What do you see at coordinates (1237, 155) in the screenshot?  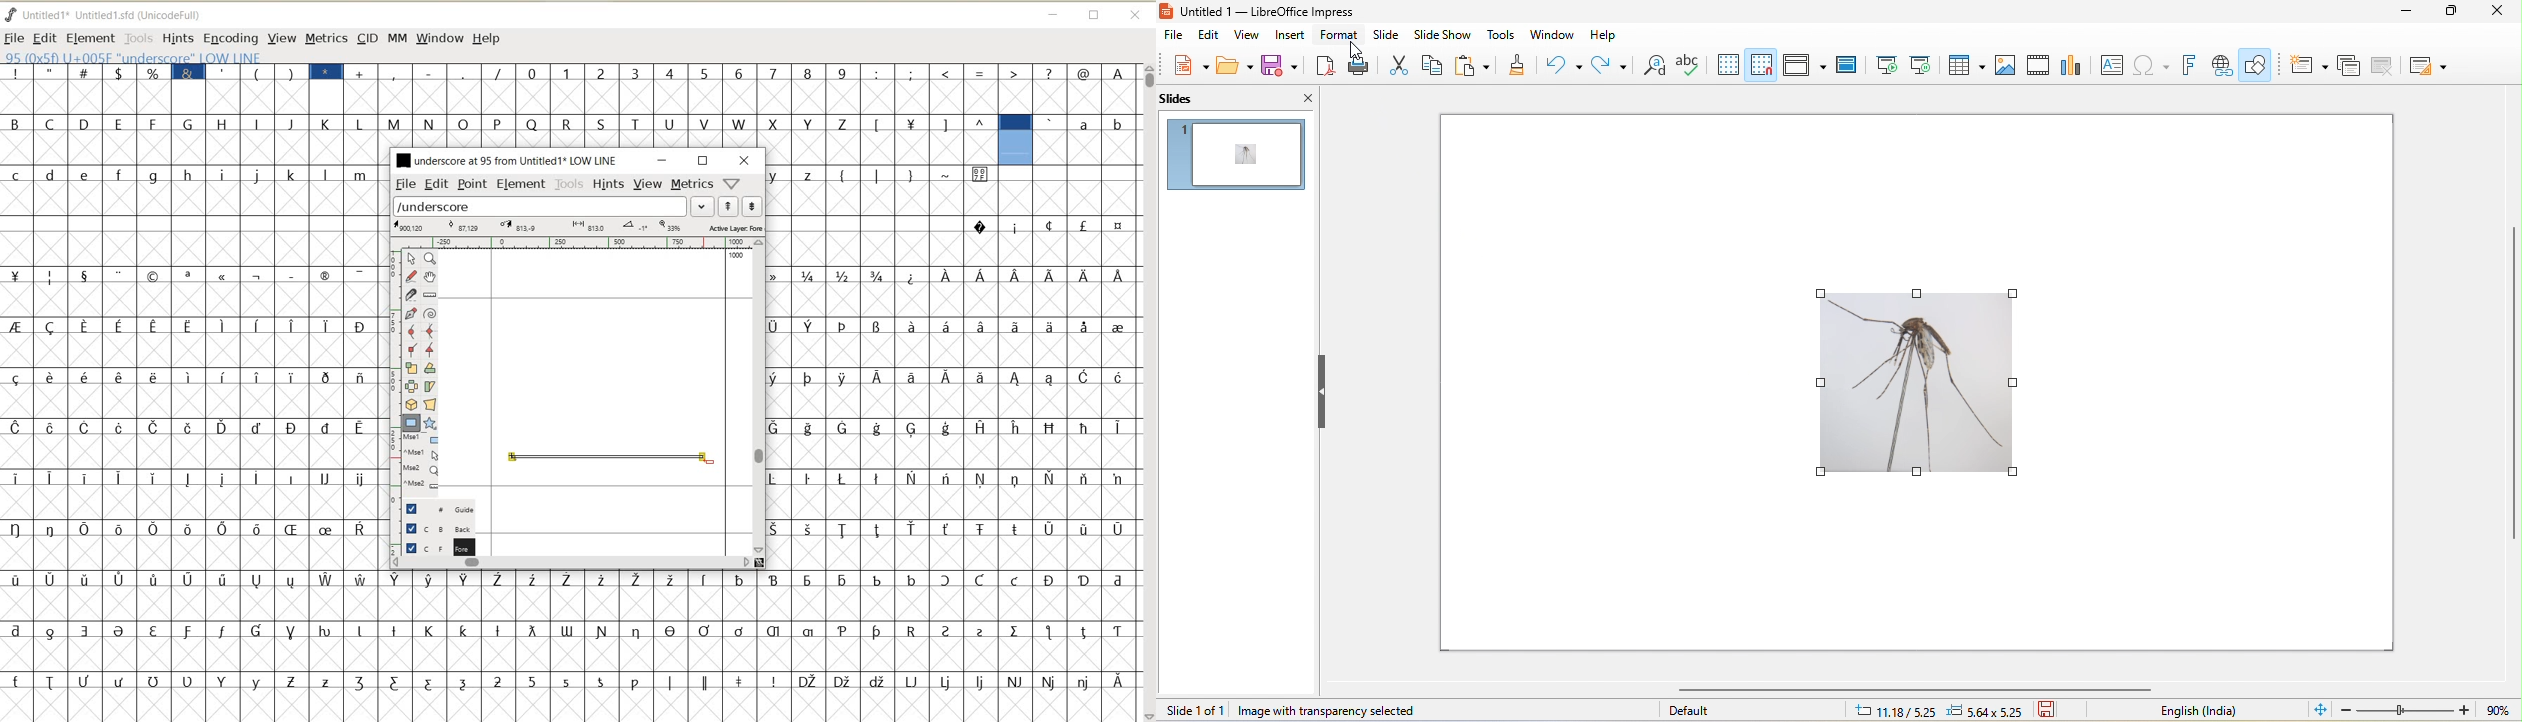 I see `slide preview in slide pane` at bounding box center [1237, 155].